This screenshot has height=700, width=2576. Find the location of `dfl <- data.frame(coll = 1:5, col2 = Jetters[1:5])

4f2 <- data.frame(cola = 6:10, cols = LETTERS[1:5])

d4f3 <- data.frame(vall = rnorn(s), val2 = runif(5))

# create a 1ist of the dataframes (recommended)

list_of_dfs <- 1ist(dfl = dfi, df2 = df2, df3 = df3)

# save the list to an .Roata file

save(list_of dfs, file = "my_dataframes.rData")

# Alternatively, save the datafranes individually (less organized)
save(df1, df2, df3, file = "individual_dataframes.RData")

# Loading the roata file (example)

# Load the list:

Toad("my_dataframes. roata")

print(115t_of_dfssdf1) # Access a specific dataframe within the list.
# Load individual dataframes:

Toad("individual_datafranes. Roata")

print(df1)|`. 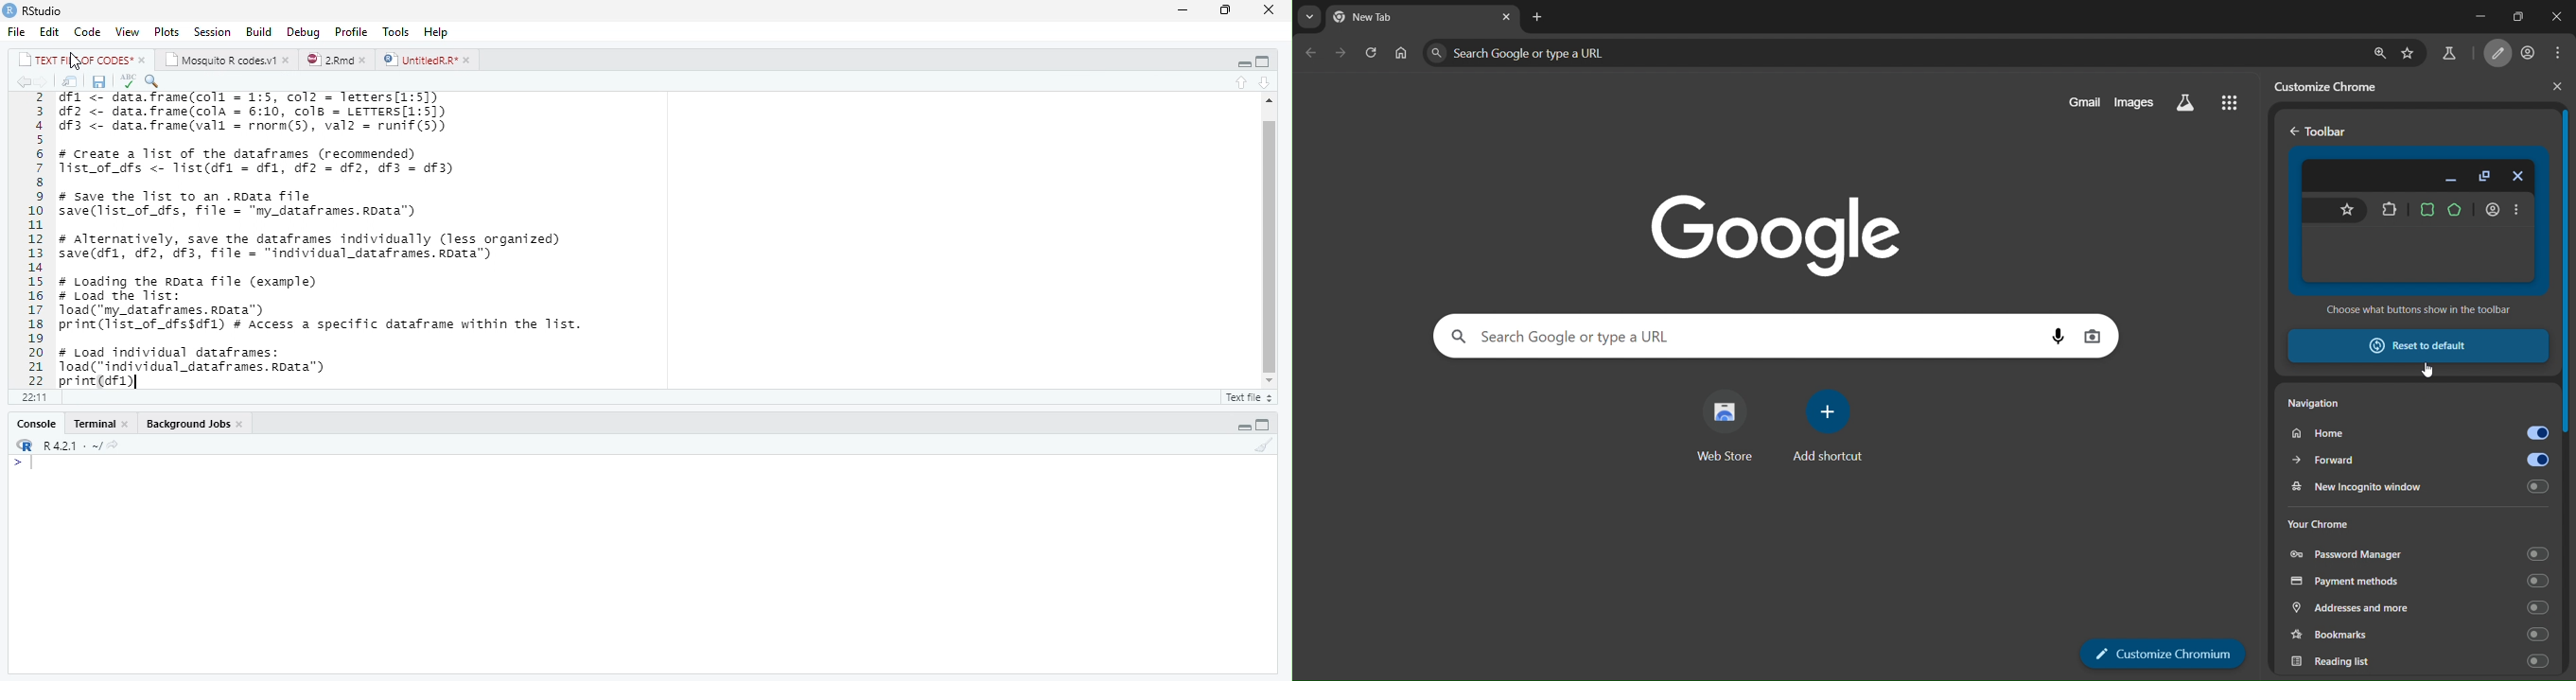

dfl <- data.frame(coll = 1:5, col2 = Jetters[1:5])

4f2 <- data.frame(cola = 6:10, cols = LETTERS[1:5])

d4f3 <- data.frame(vall = rnorn(s), val2 = runif(5))

# create a 1ist of the dataframes (recommended)

list_of_dfs <- 1ist(dfl = dfi, df2 = df2, df3 = df3)

# save the list to an .Roata file

save(list_of dfs, file = "my_dataframes.rData")

# Alternatively, save the datafranes individually (less organized)
save(df1, df2, df3, file = "individual_dataframes.RData")

# Loading the roata file (example)

# Load the list:

Toad("my_dataframes. roata")

print(115t_of_dfssdf1) # Access a specific dataframe within the list.
# Load individual dataframes:

Toad("individual_datafranes. Roata")

print(df1)| is located at coordinates (336, 239).